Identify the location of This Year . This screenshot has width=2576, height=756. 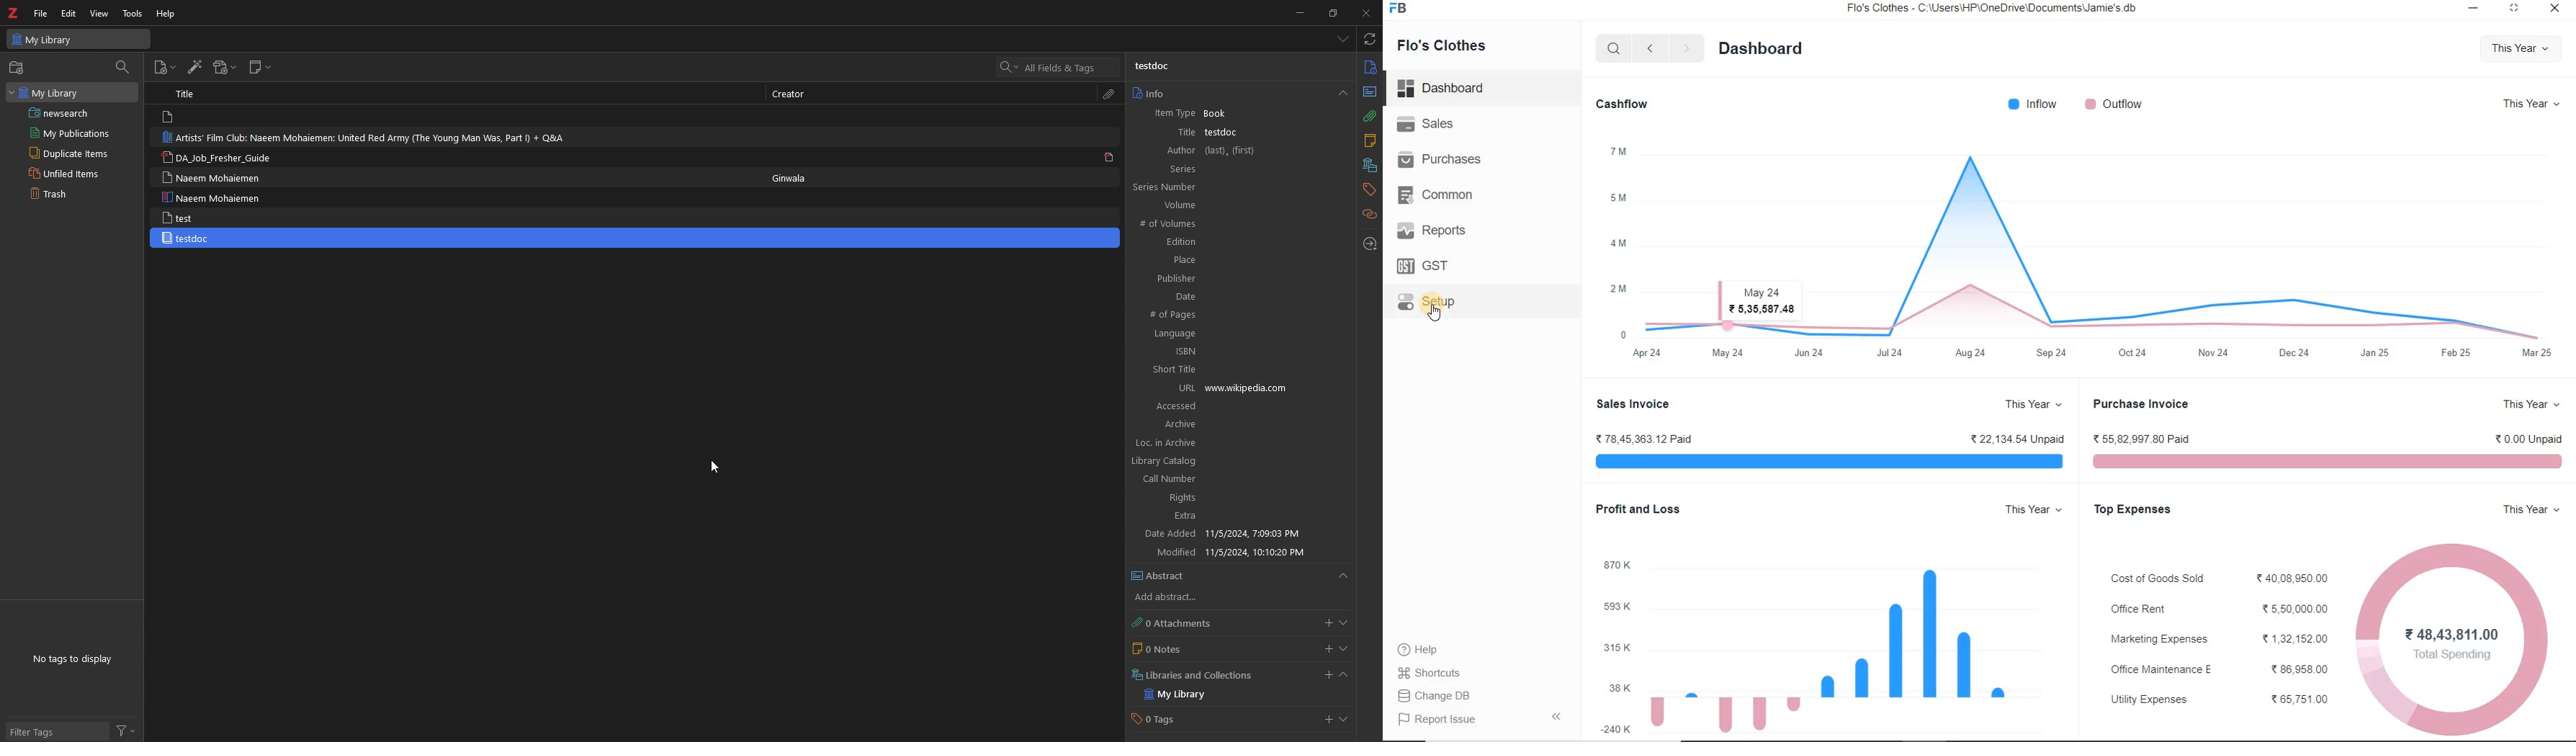
(2531, 406).